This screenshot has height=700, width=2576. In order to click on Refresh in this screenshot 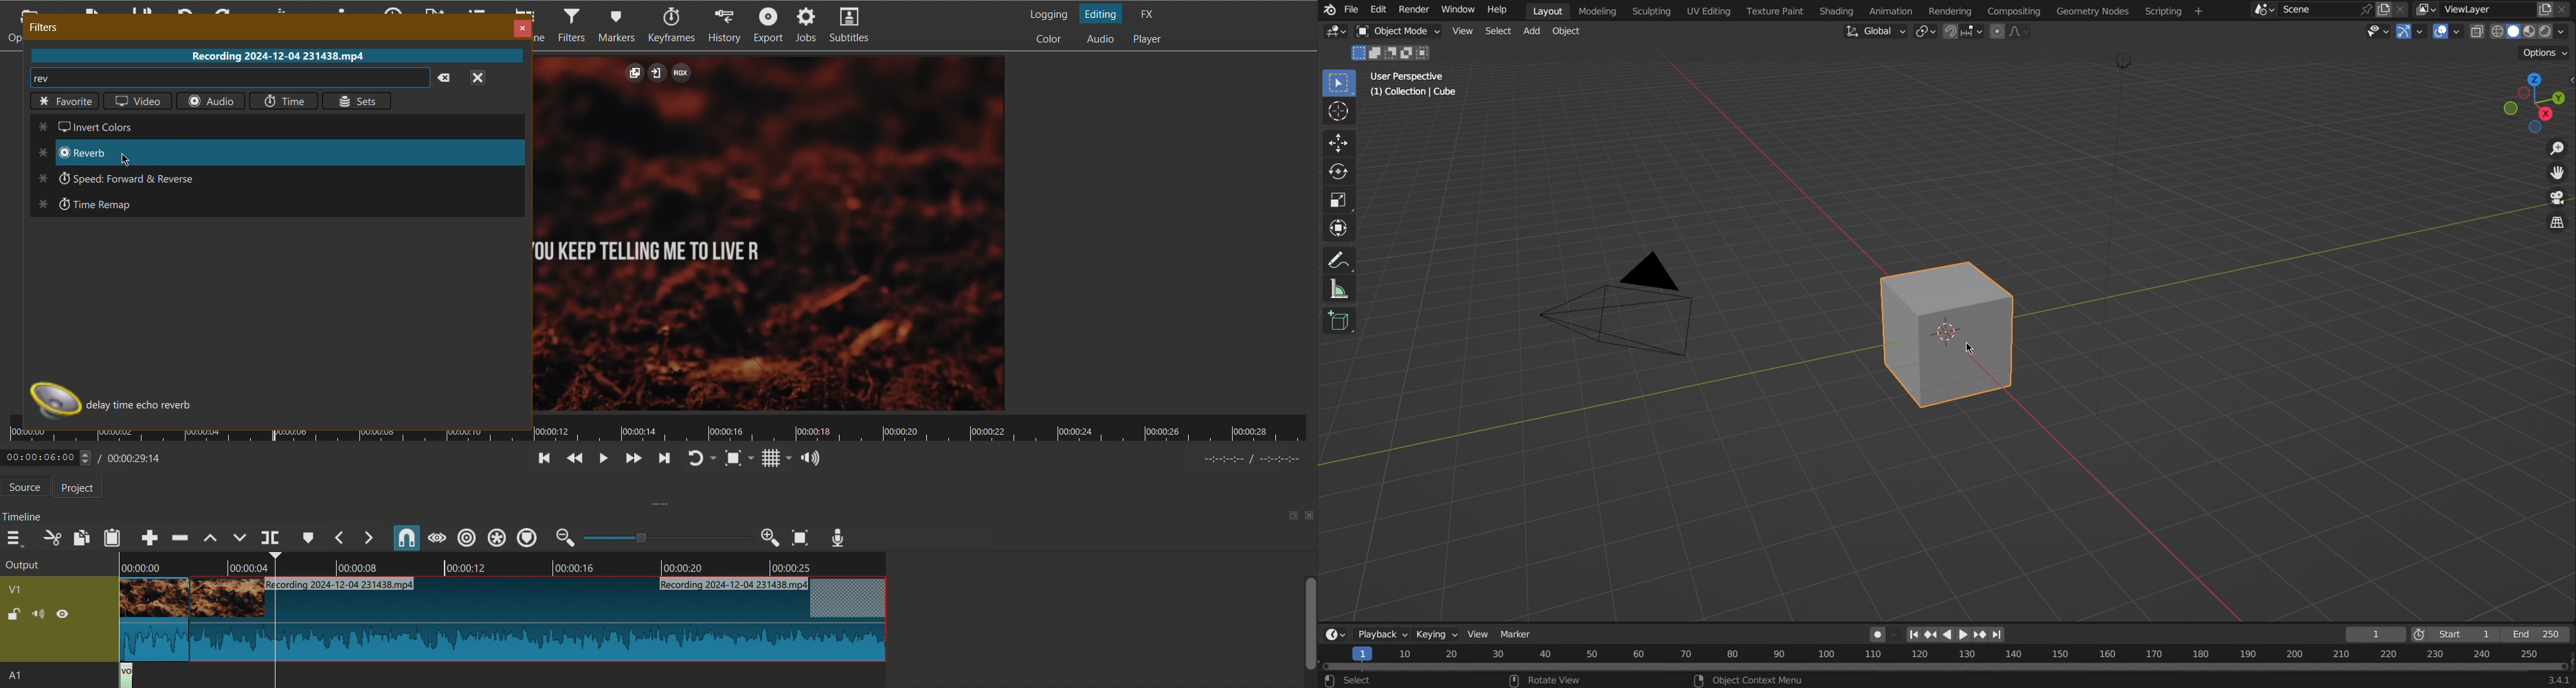, I will do `click(702, 459)`.